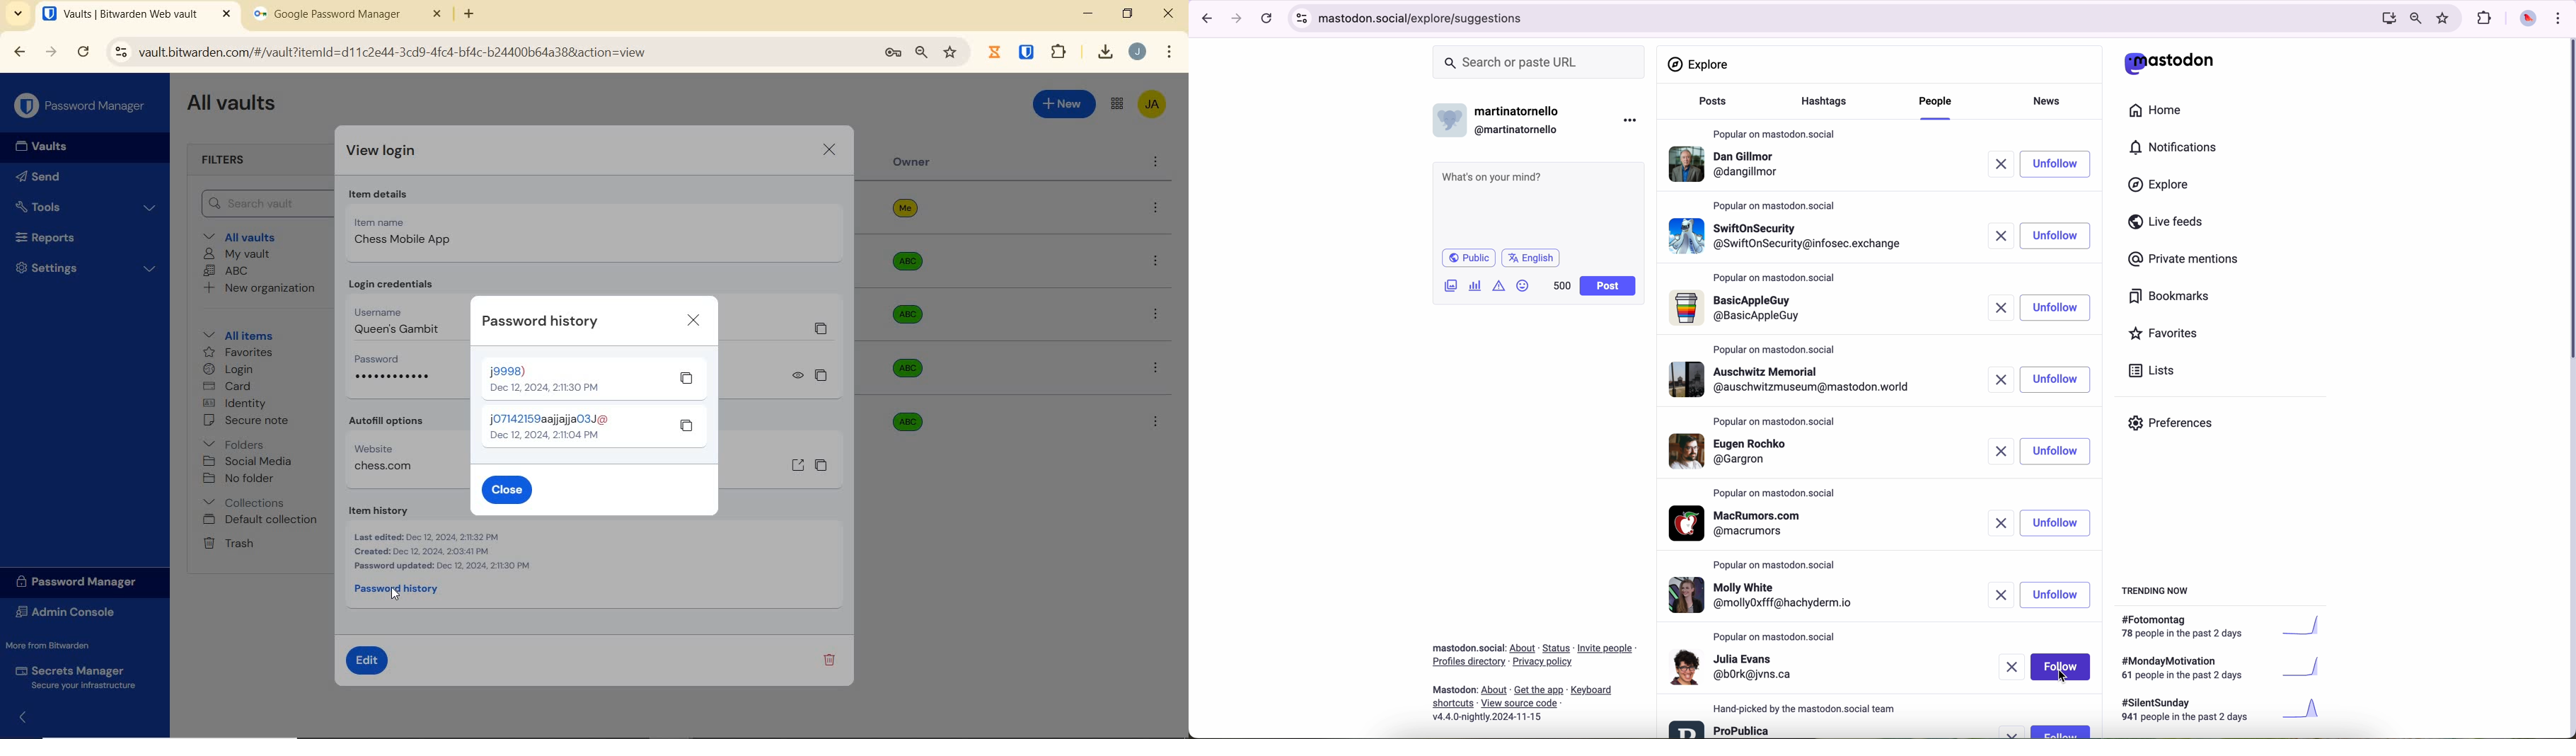  I want to click on remove, so click(2000, 596).